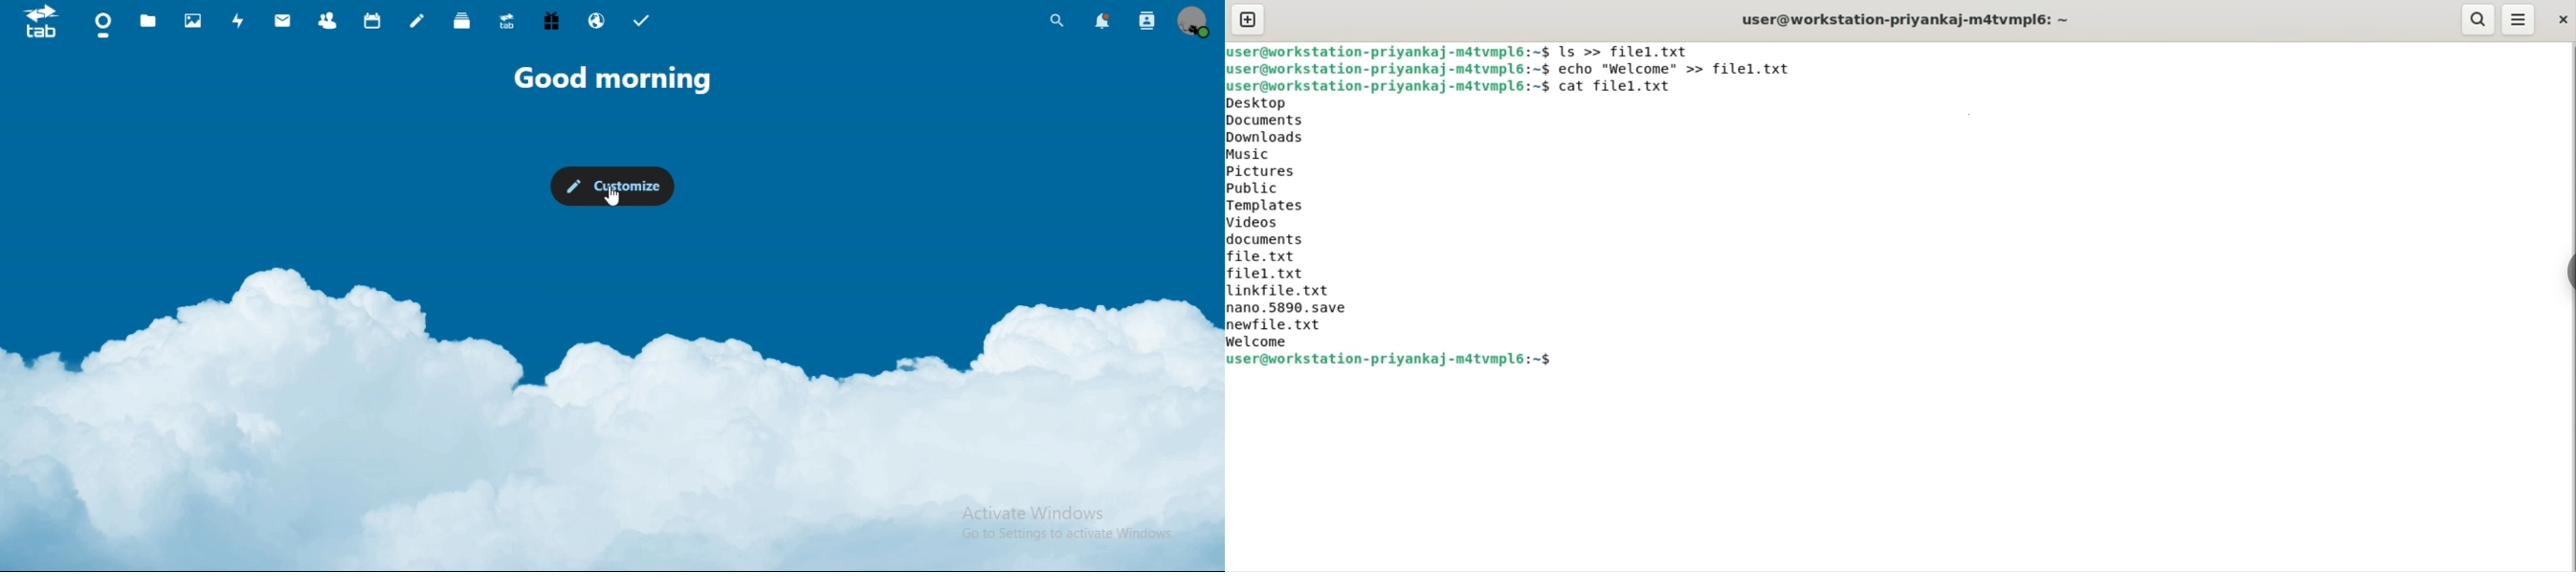 Image resolution: width=2576 pixels, height=588 pixels. What do you see at coordinates (465, 21) in the screenshot?
I see `deck` at bounding box center [465, 21].